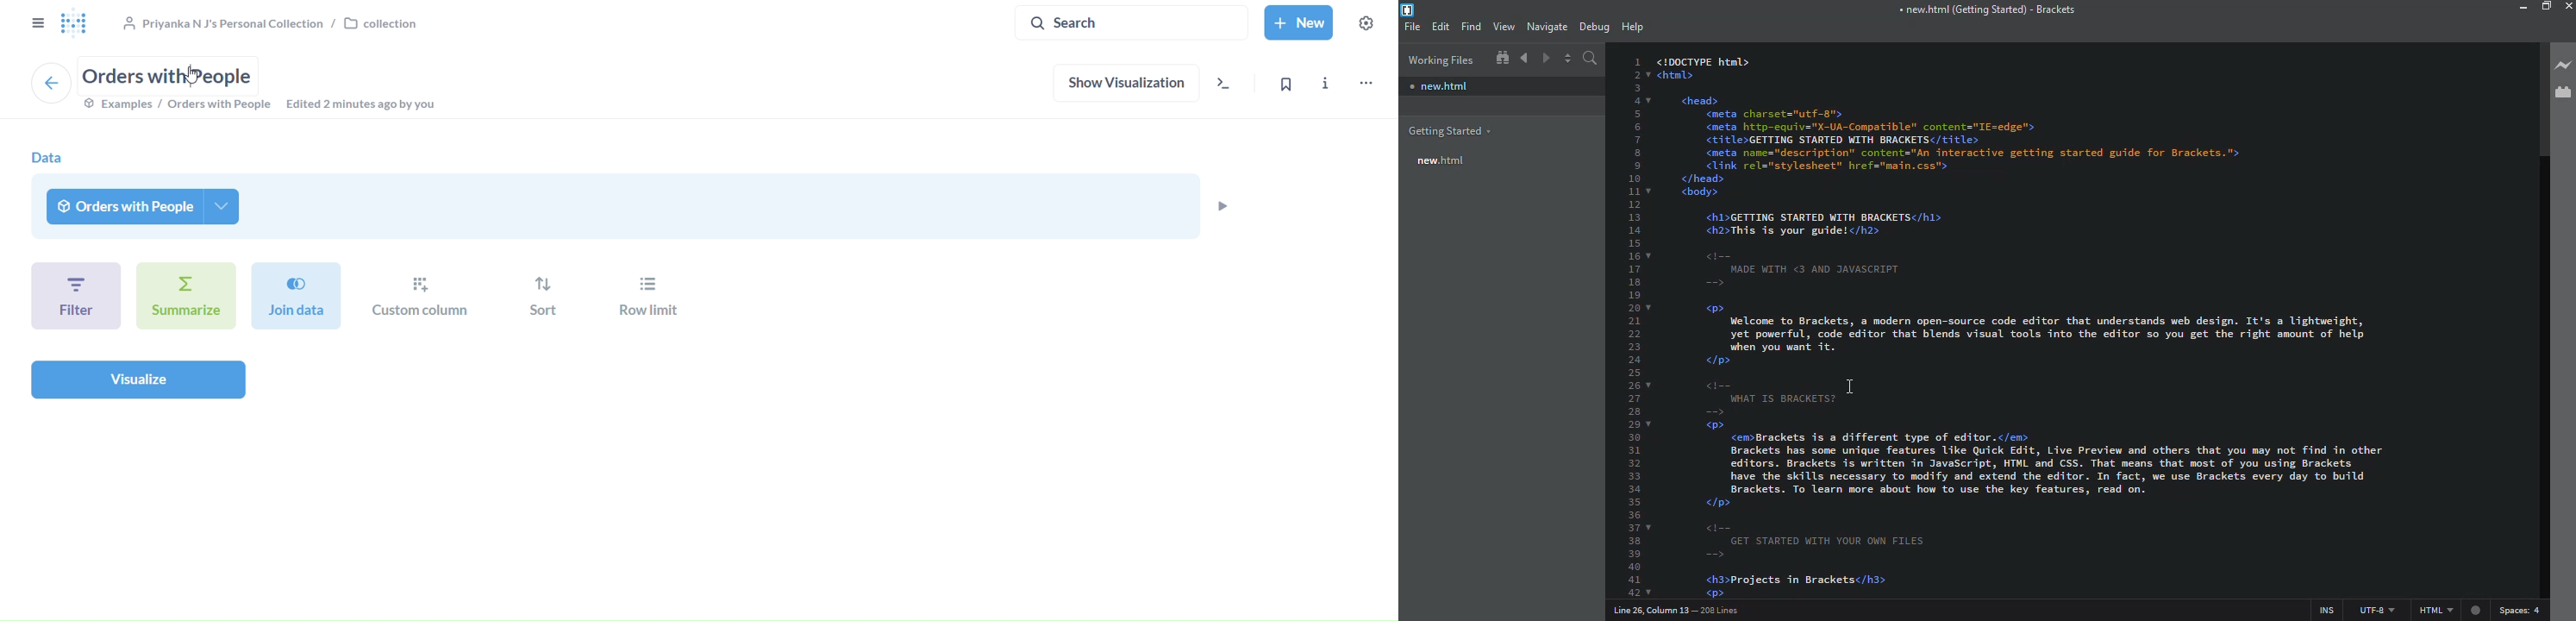 Image resolution: width=2576 pixels, height=644 pixels. I want to click on preview, so click(1222, 206).